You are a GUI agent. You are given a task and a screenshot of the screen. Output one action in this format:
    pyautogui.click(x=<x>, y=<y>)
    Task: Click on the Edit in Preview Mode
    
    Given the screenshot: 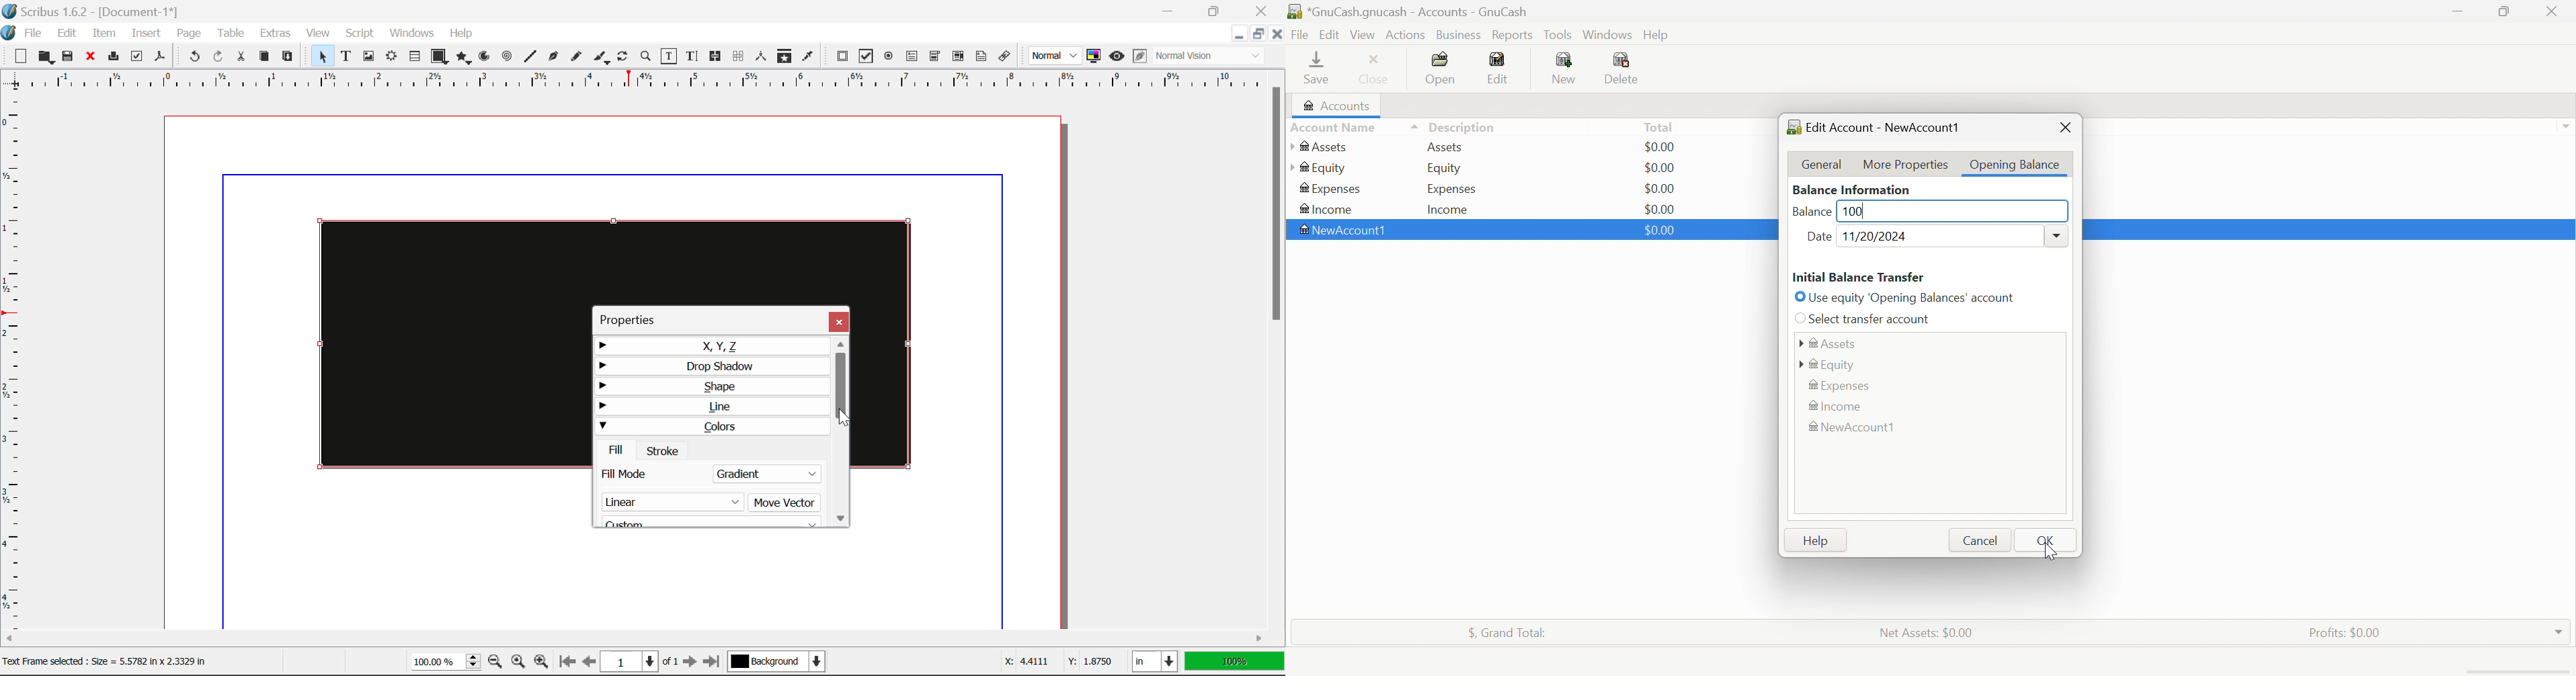 What is the action you would take?
    pyautogui.click(x=1140, y=56)
    